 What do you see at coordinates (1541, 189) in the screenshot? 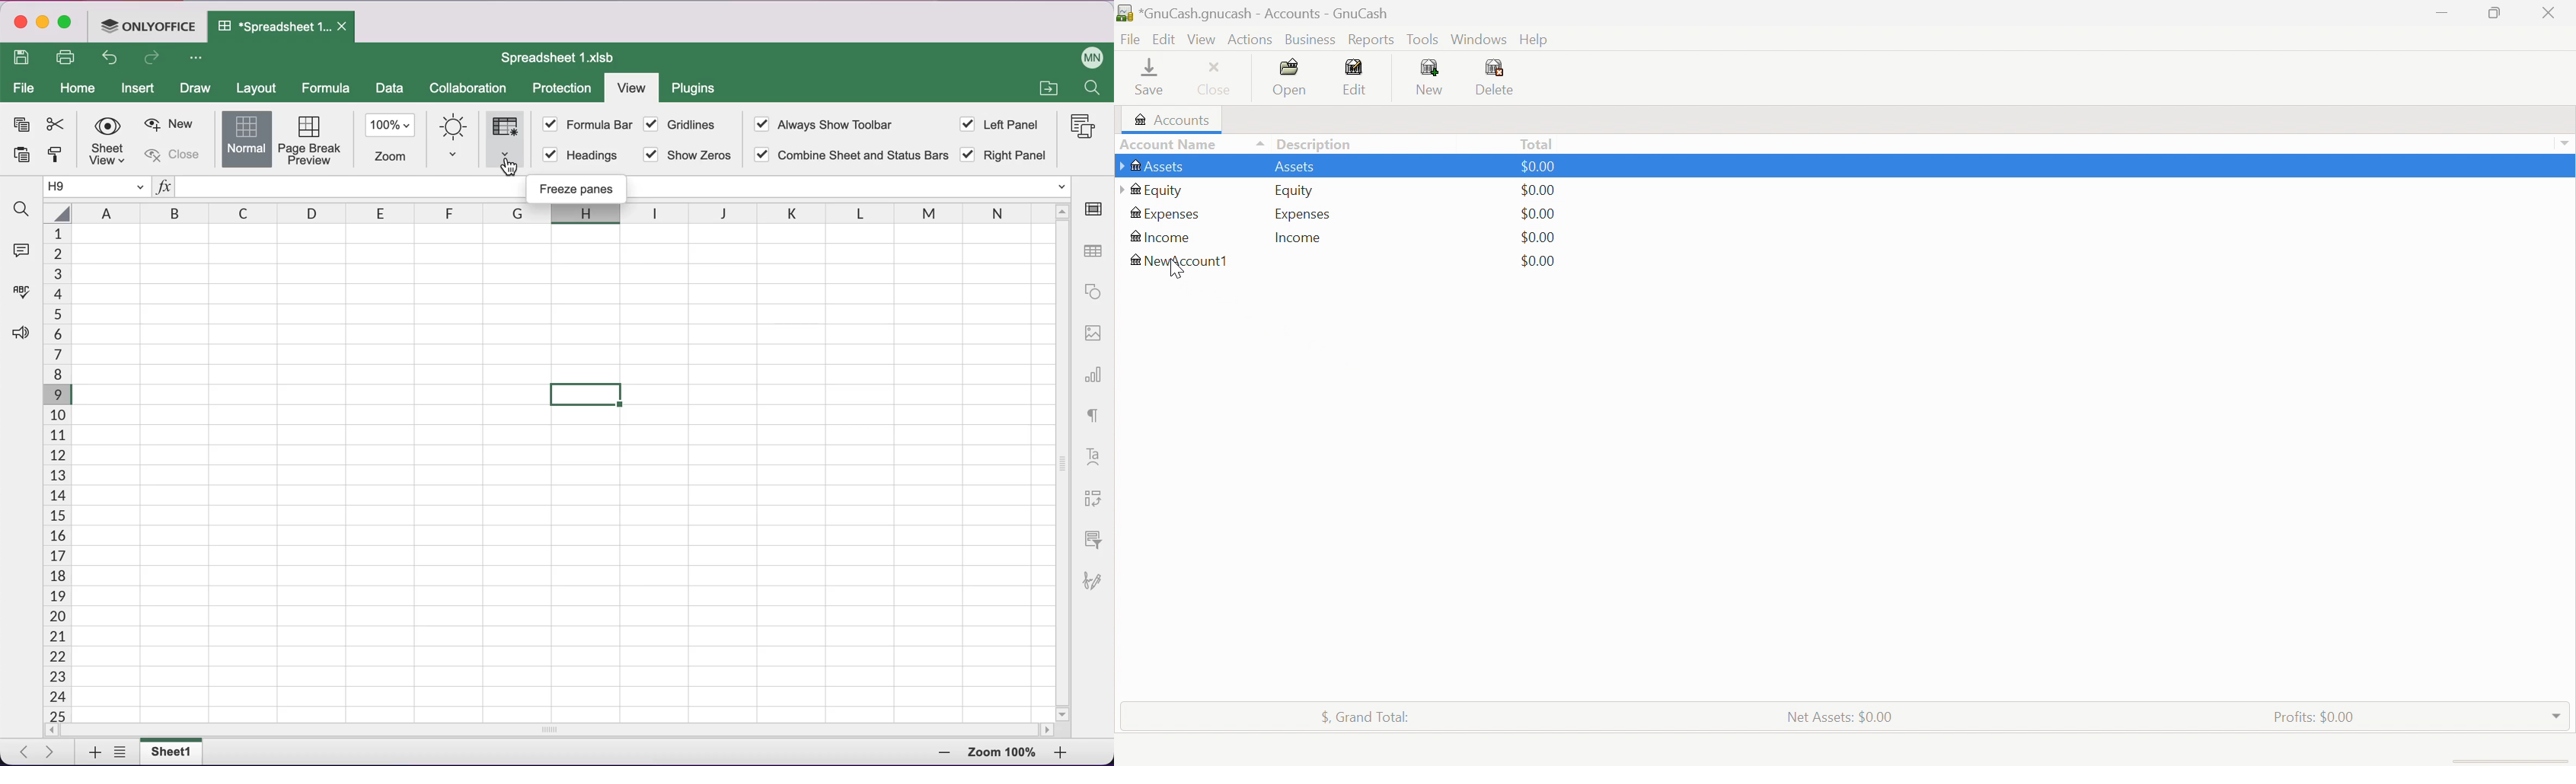
I see `$0.00` at bounding box center [1541, 189].